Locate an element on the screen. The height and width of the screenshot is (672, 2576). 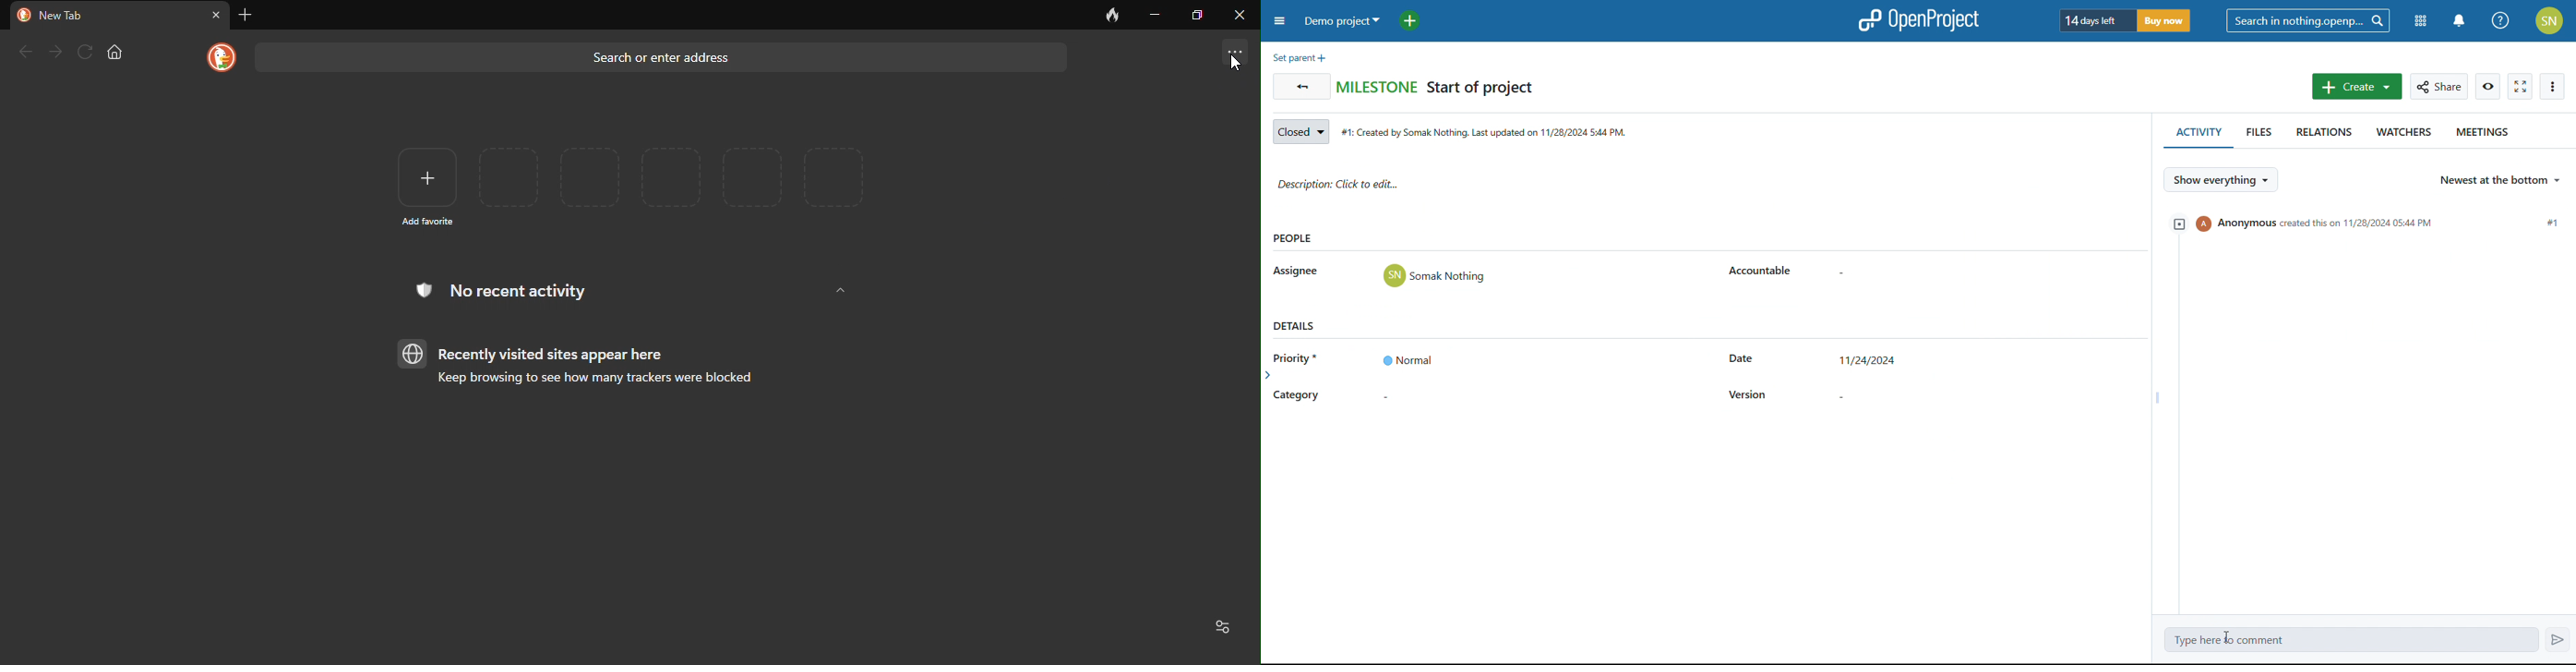
select sorting is located at coordinates (2500, 181).